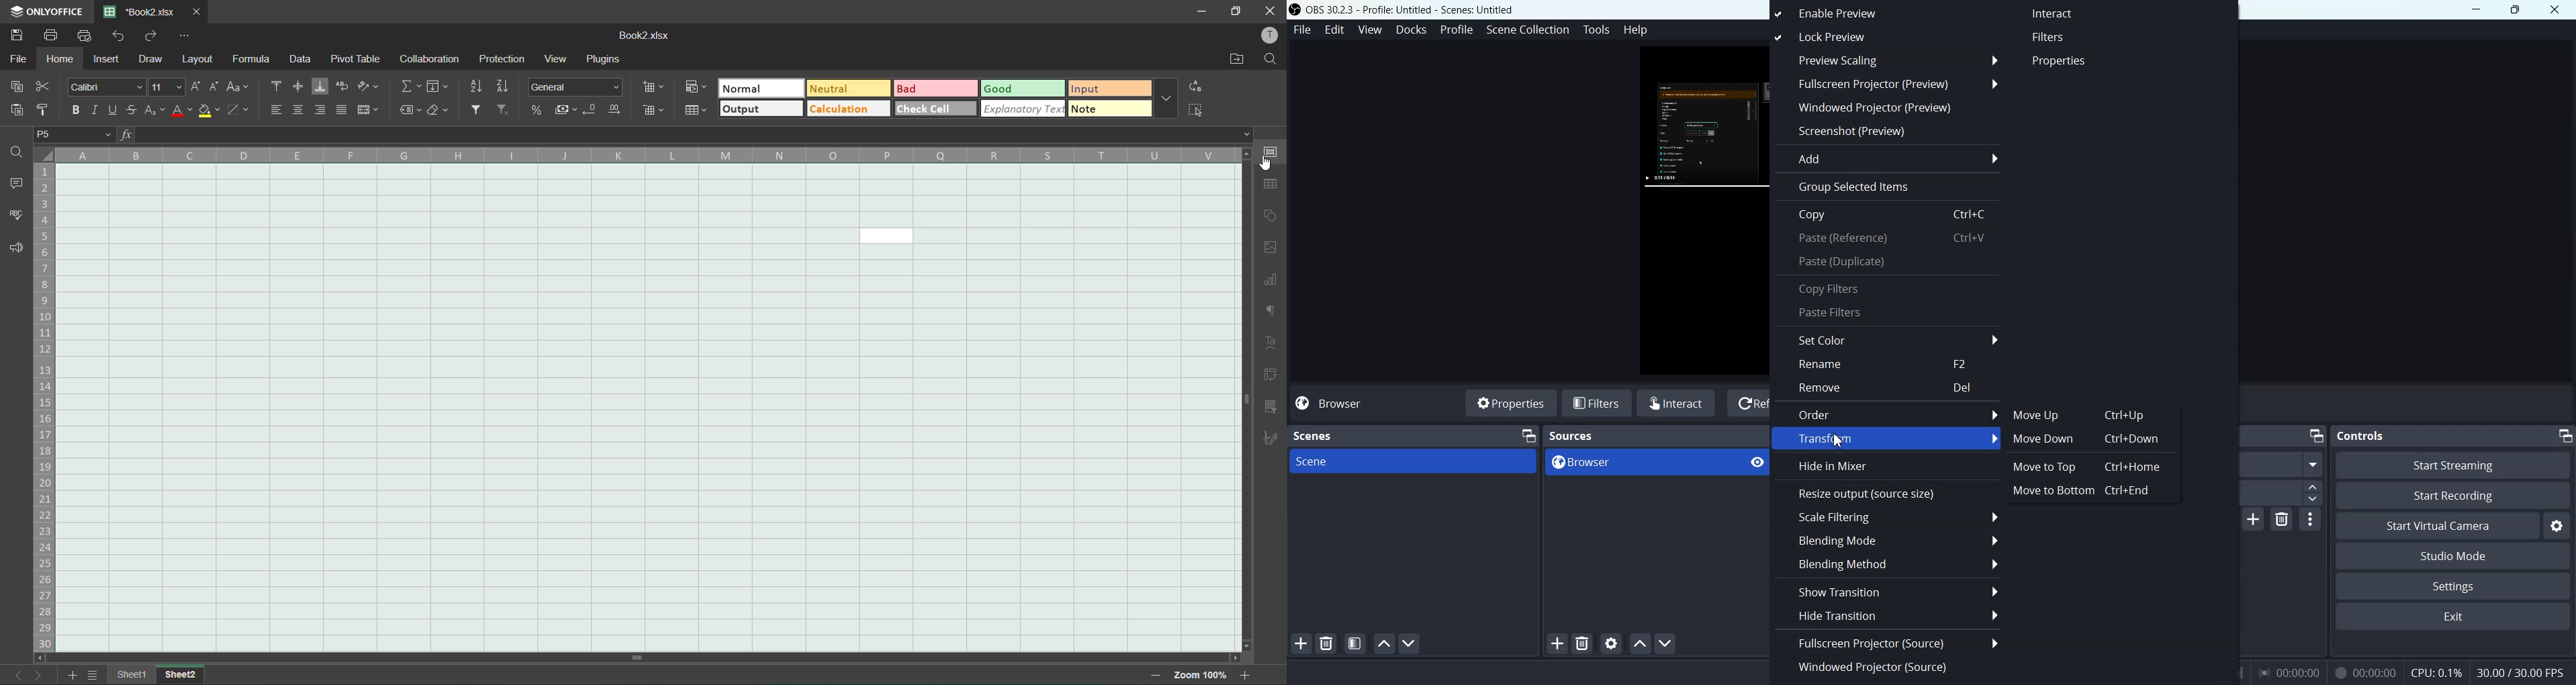 The height and width of the screenshot is (700, 2576). What do you see at coordinates (1373, 29) in the screenshot?
I see `View` at bounding box center [1373, 29].